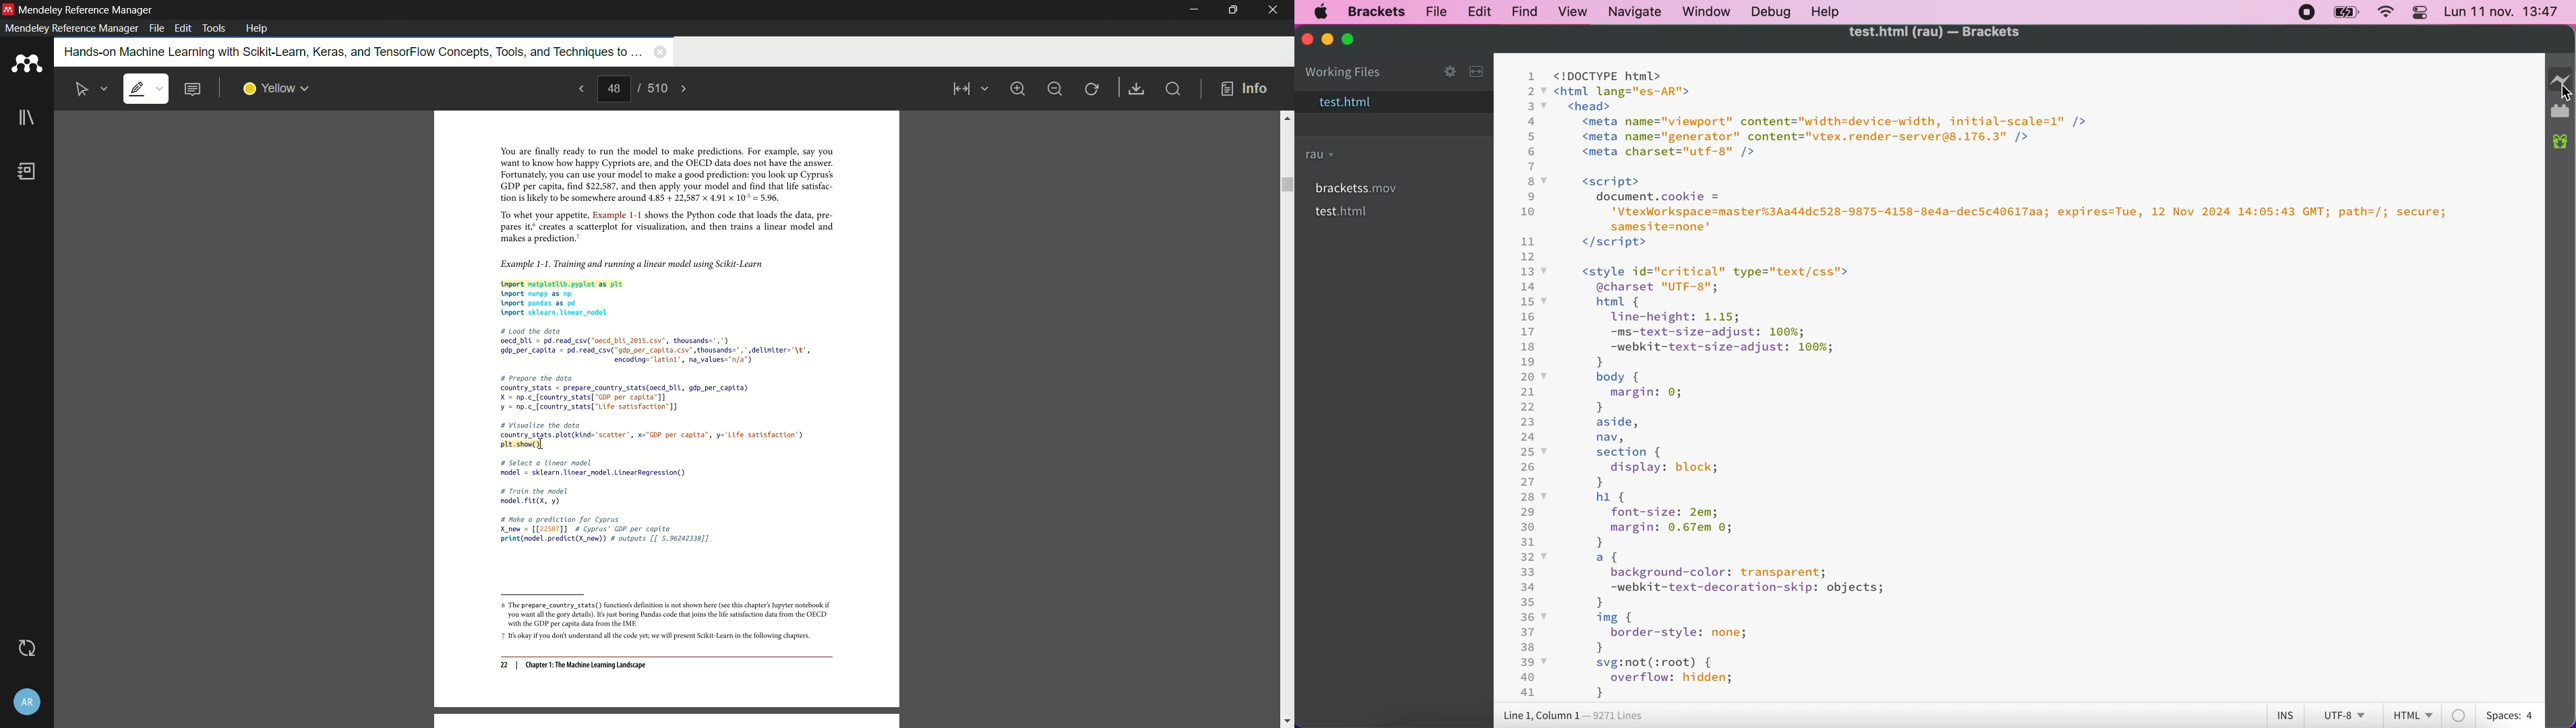 The height and width of the screenshot is (728, 2576). I want to click on extension manager, so click(2562, 111).